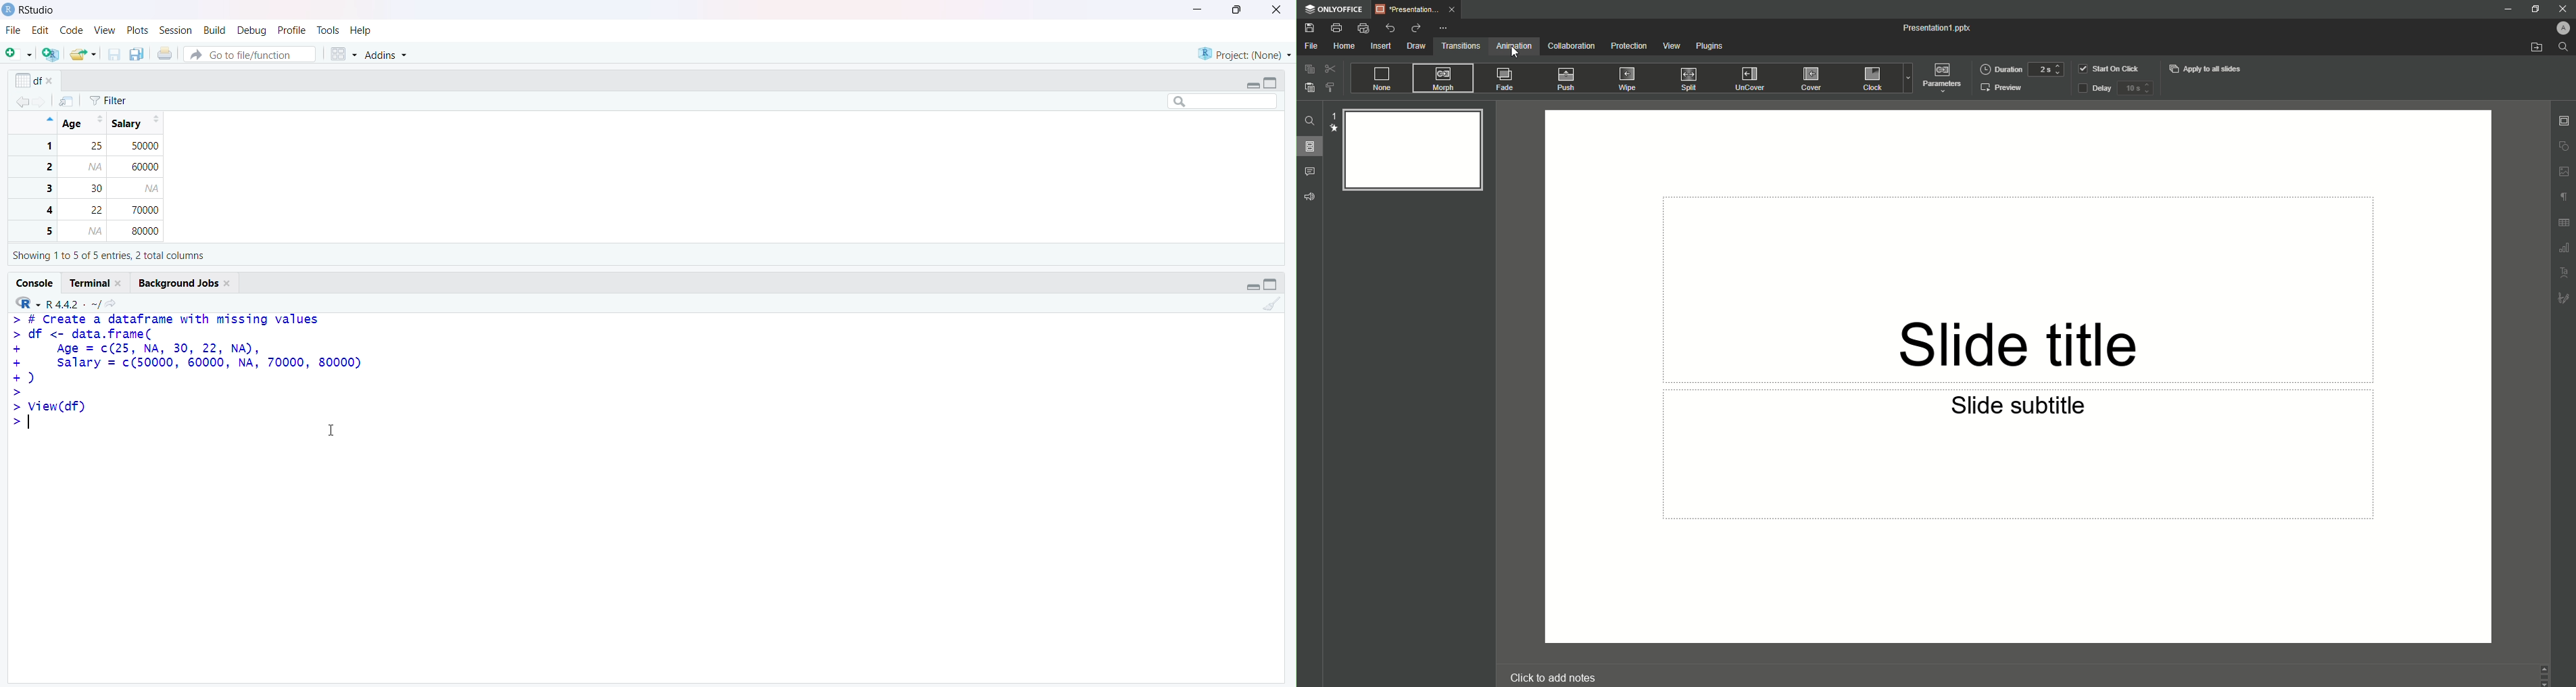 This screenshot has width=2576, height=700. I want to click on Show in new window, so click(71, 101).